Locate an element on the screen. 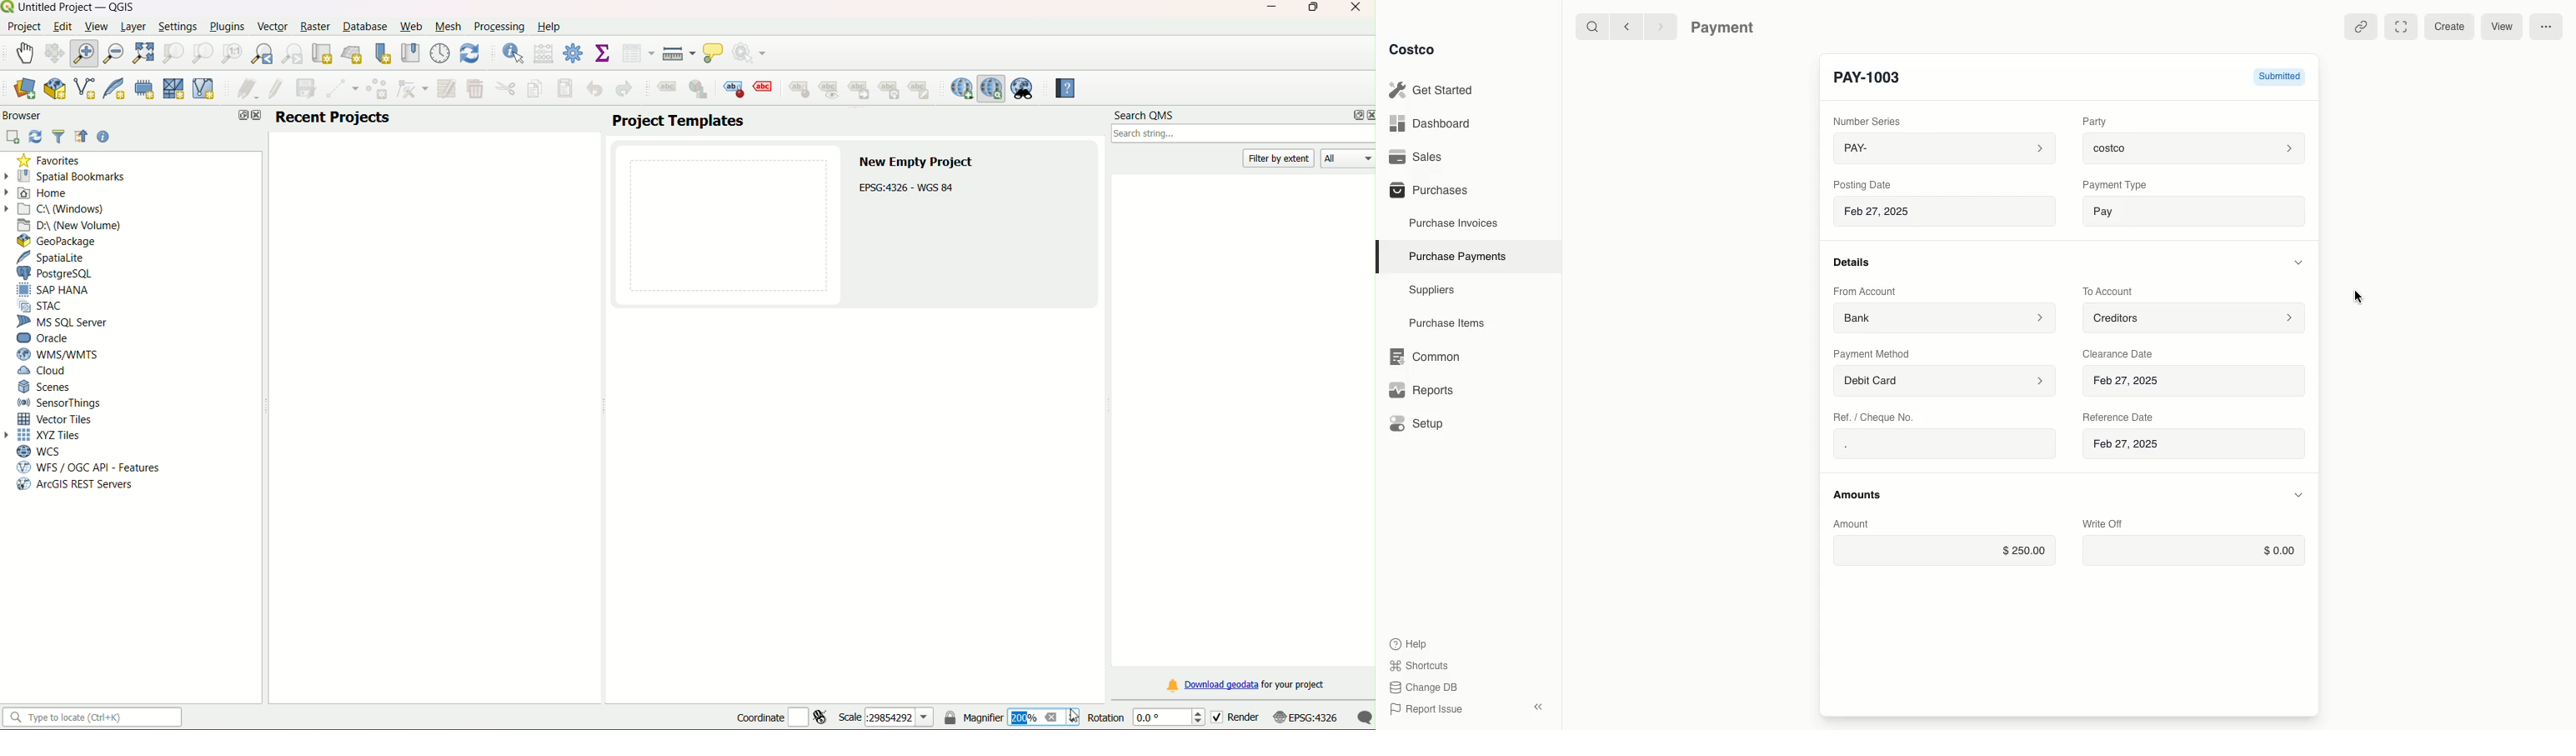 The width and height of the screenshot is (2576, 756). Hide is located at coordinates (2294, 496).